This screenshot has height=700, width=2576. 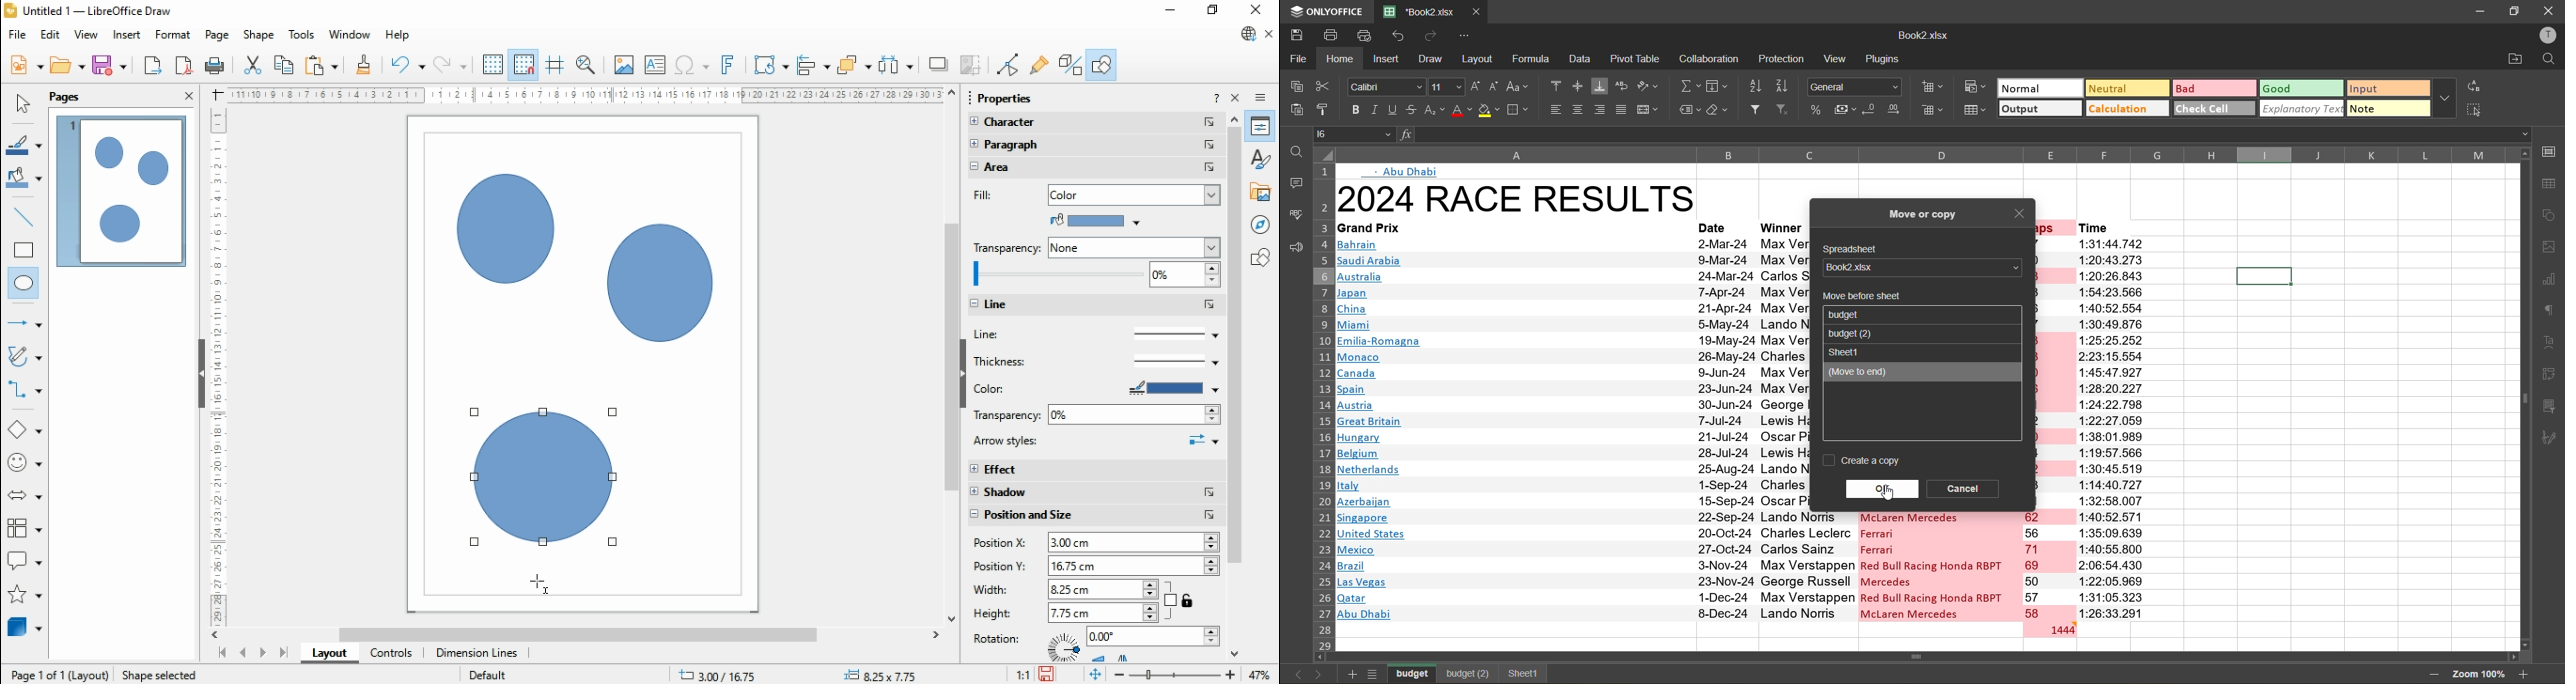 I want to click on 2.00 cm , so click(x=1133, y=543).